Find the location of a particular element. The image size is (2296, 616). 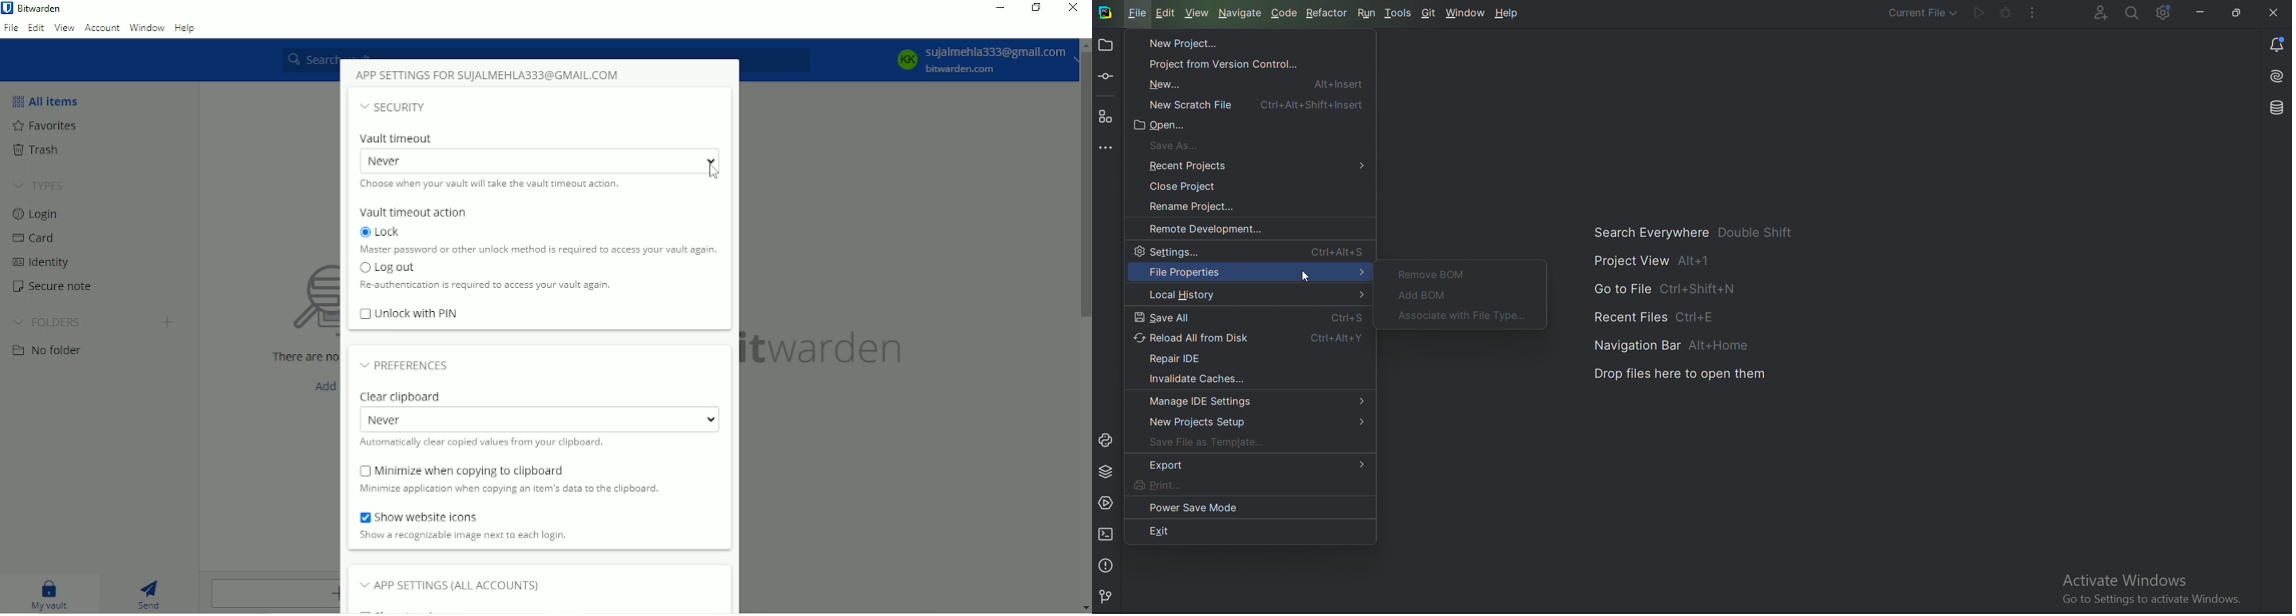

Minimize application when copying an item's data to the clipboard. is located at coordinates (518, 489).